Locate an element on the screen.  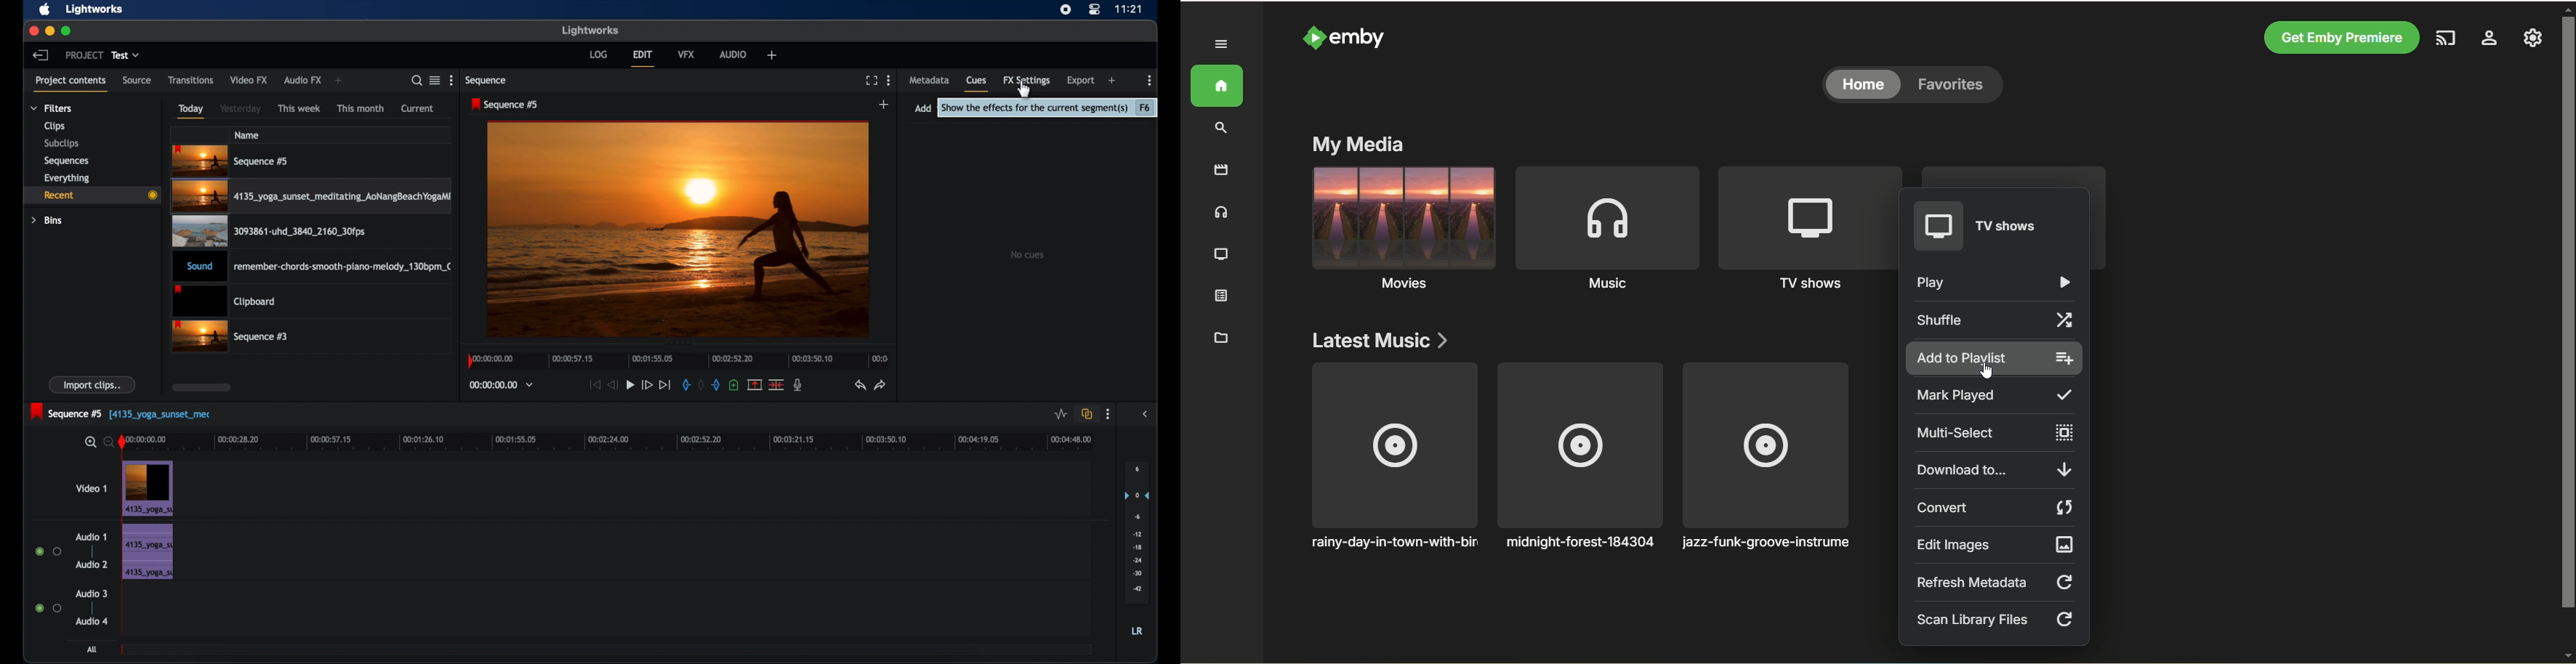
undo is located at coordinates (859, 385).